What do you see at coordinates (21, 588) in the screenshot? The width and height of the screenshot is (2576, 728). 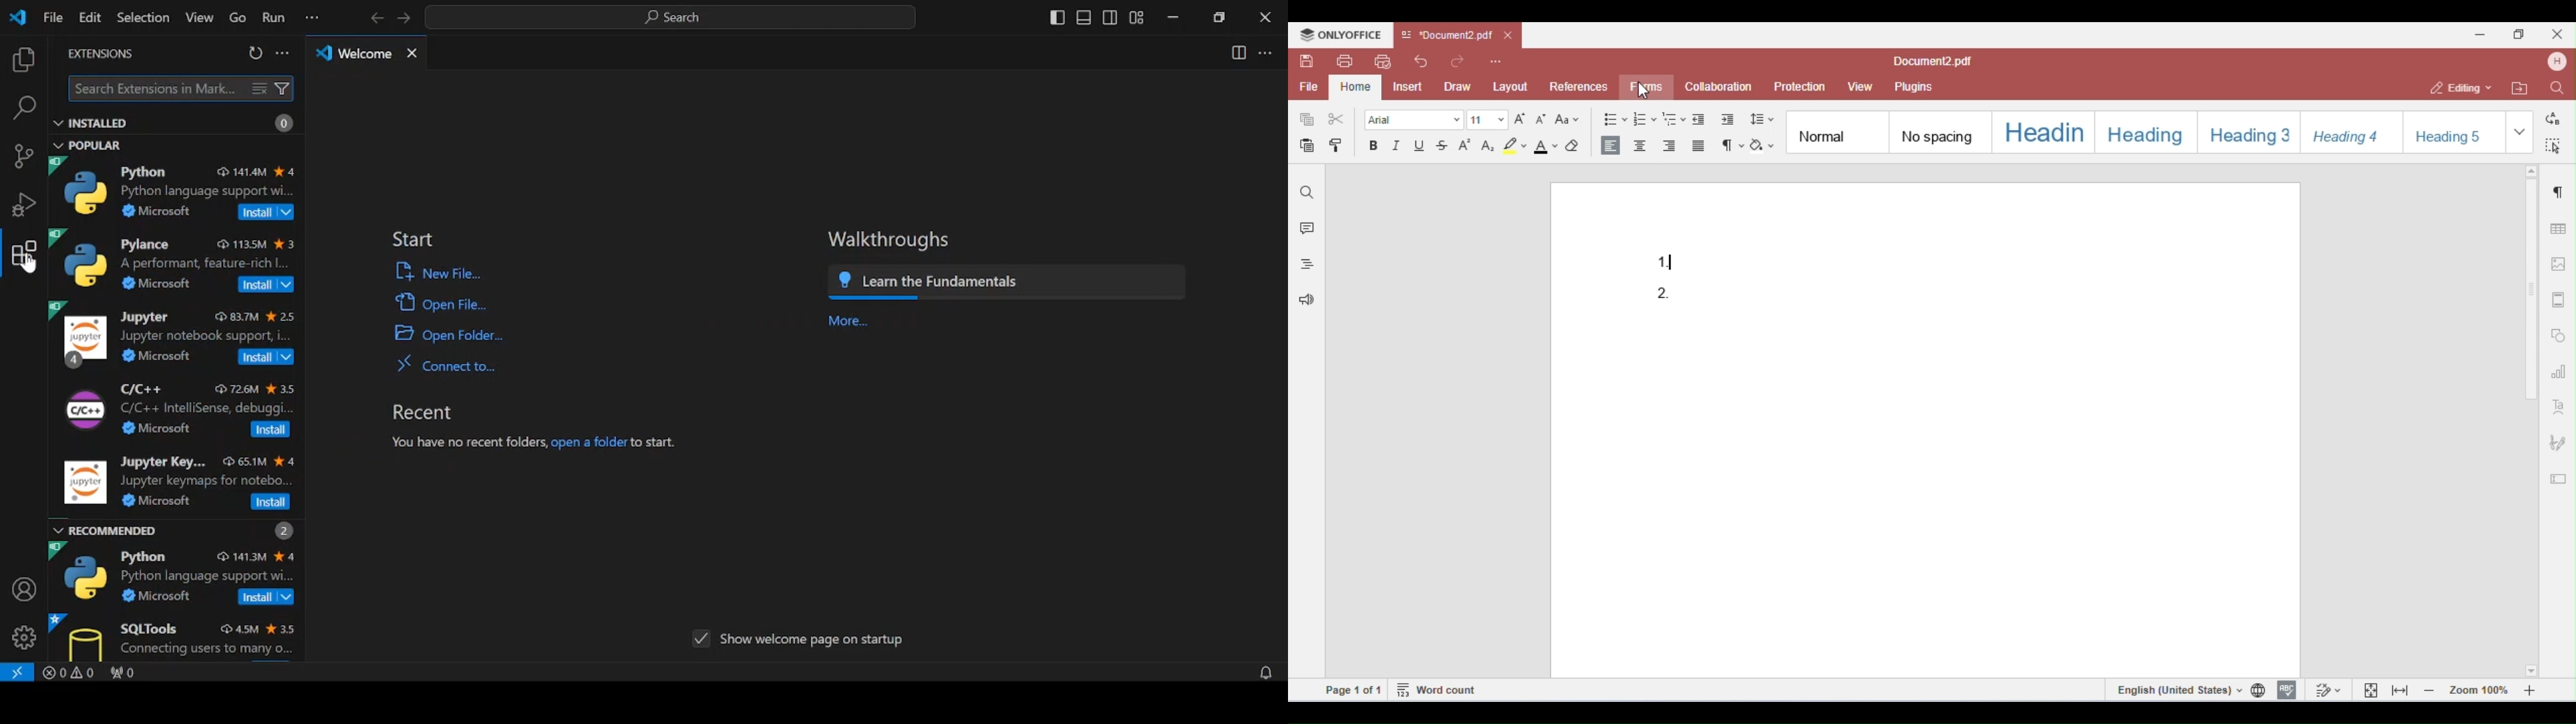 I see `accounts` at bounding box center [21, 588].